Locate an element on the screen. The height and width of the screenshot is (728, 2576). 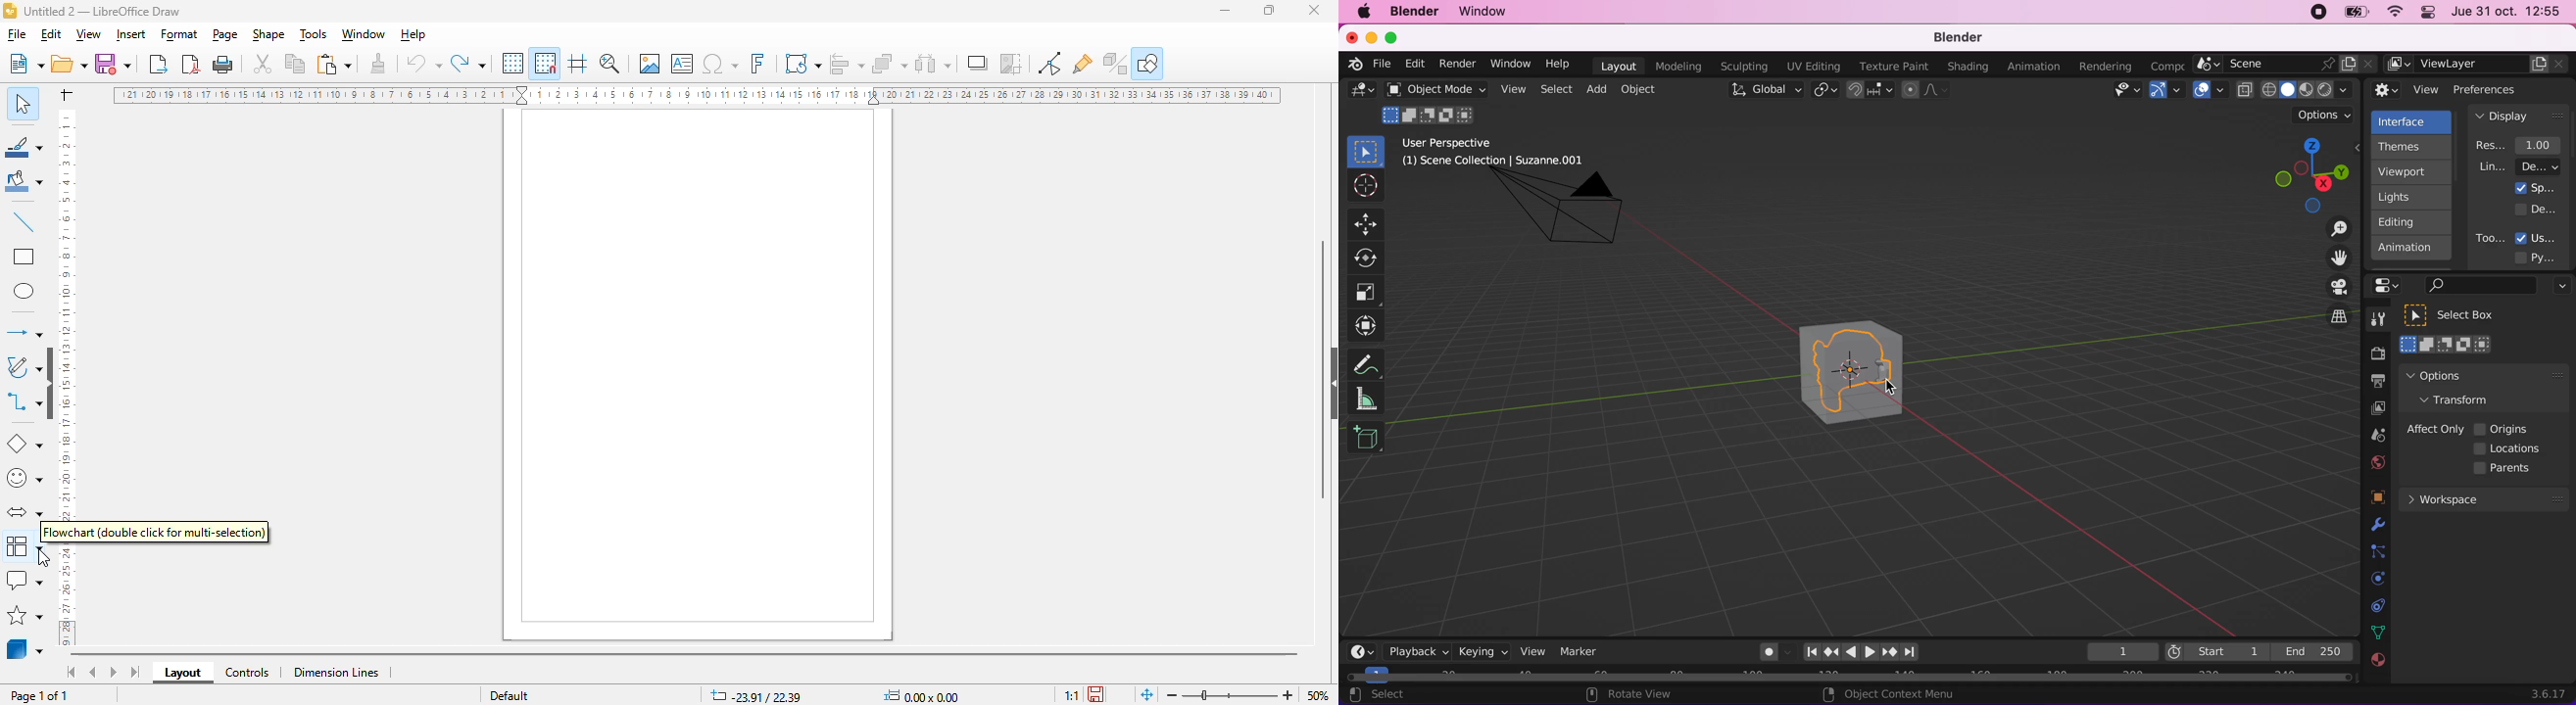
 is located at coordinates (1367, 293).